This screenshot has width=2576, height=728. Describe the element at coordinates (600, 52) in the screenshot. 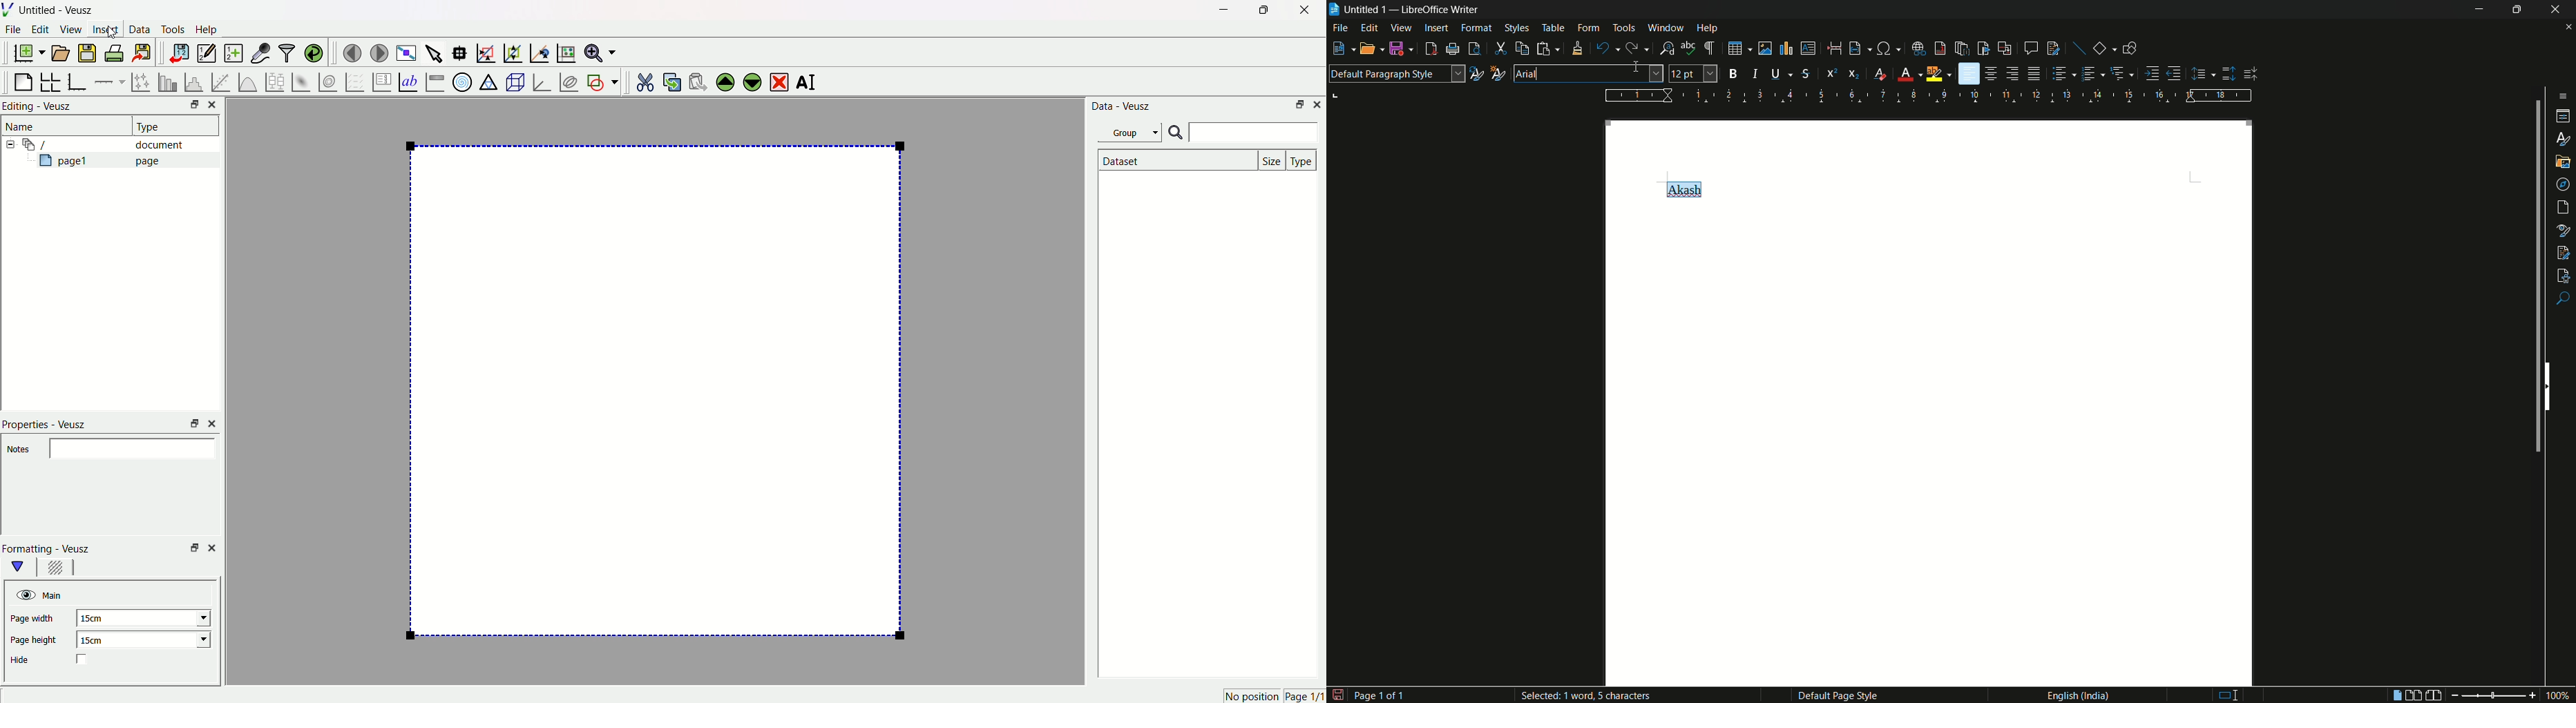

I see `zoom functions` at that location.